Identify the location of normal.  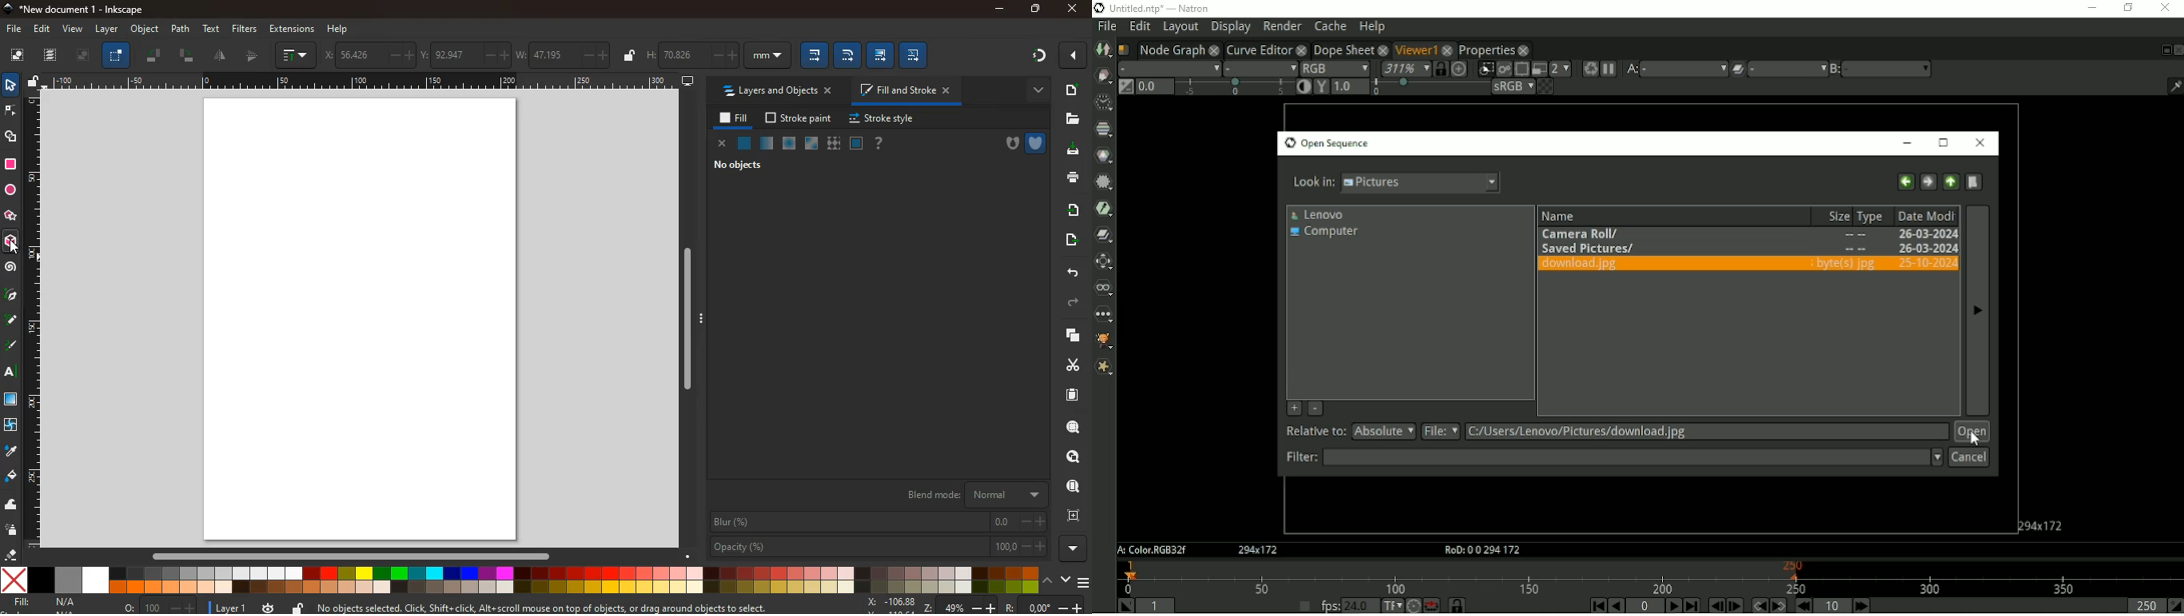
(745, 144).